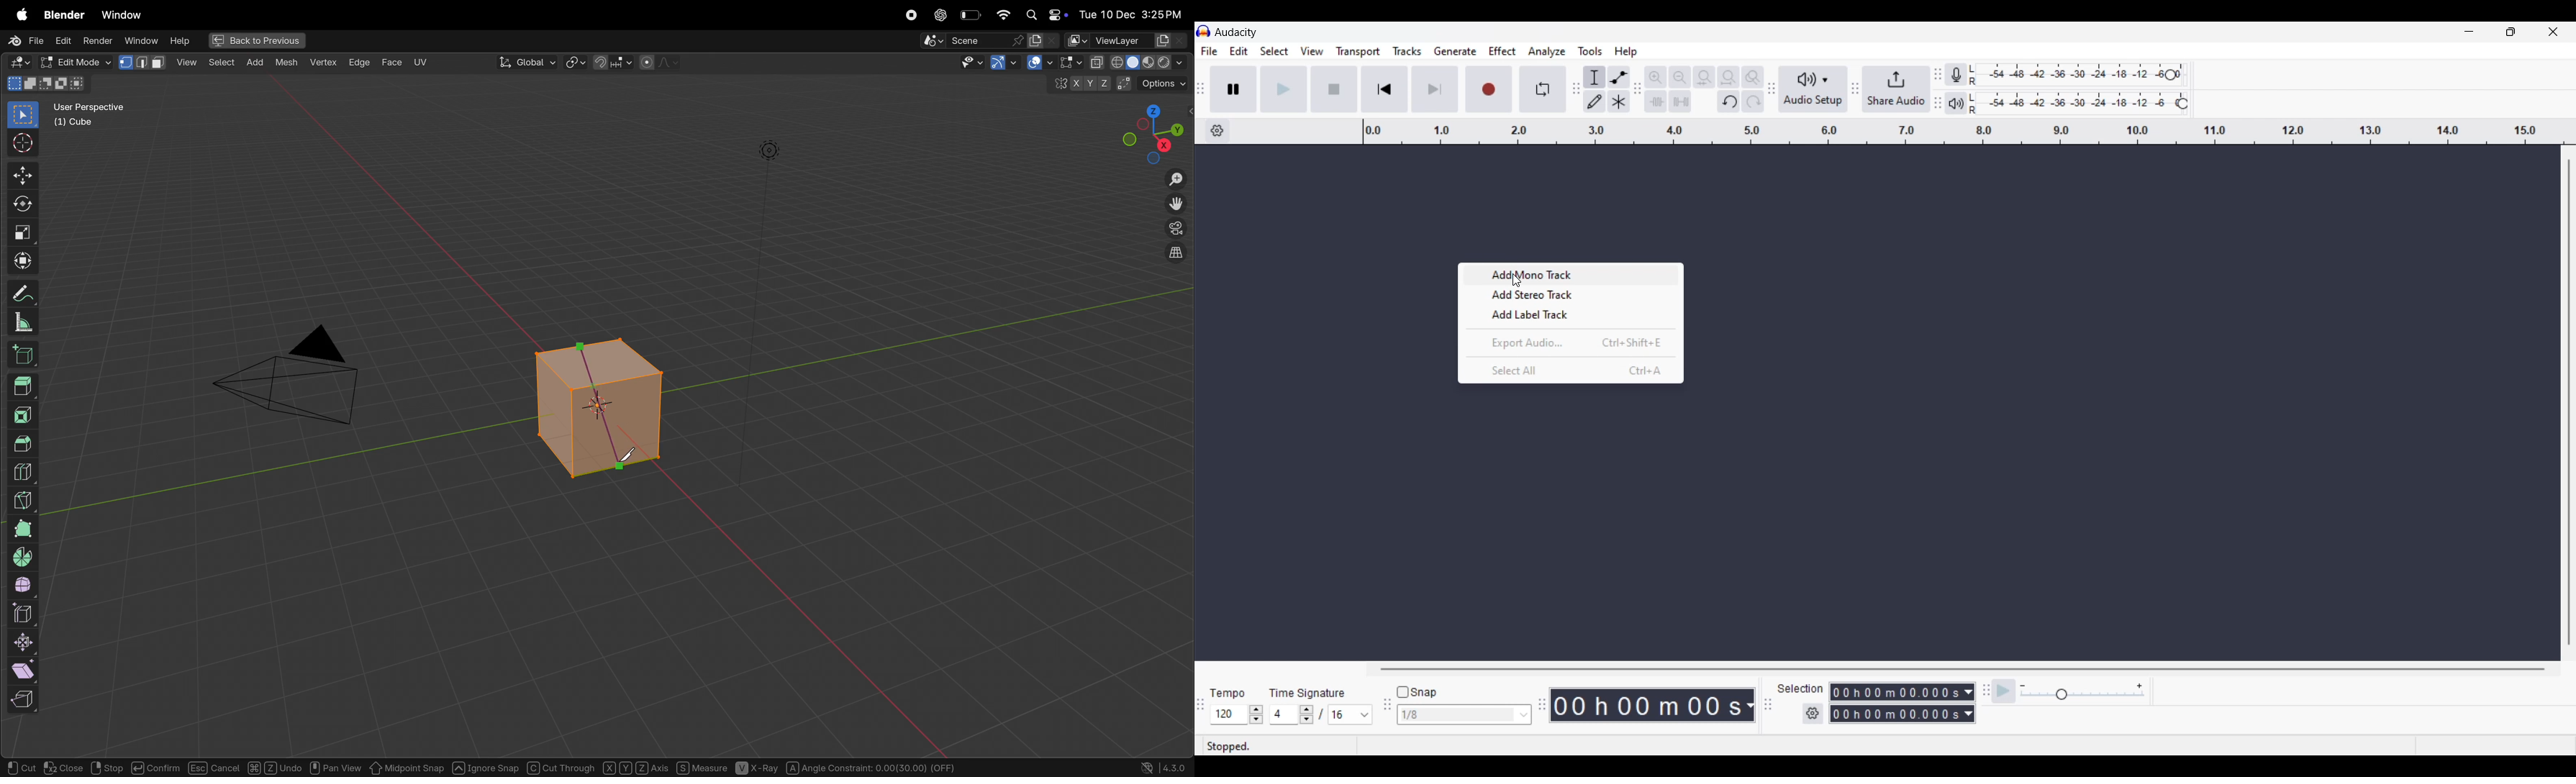 The height and width of the screenshot is (784, 2576). Describe the element at coordinates (1894, 703) in the screenshot. I see `Recording duration` at that location.